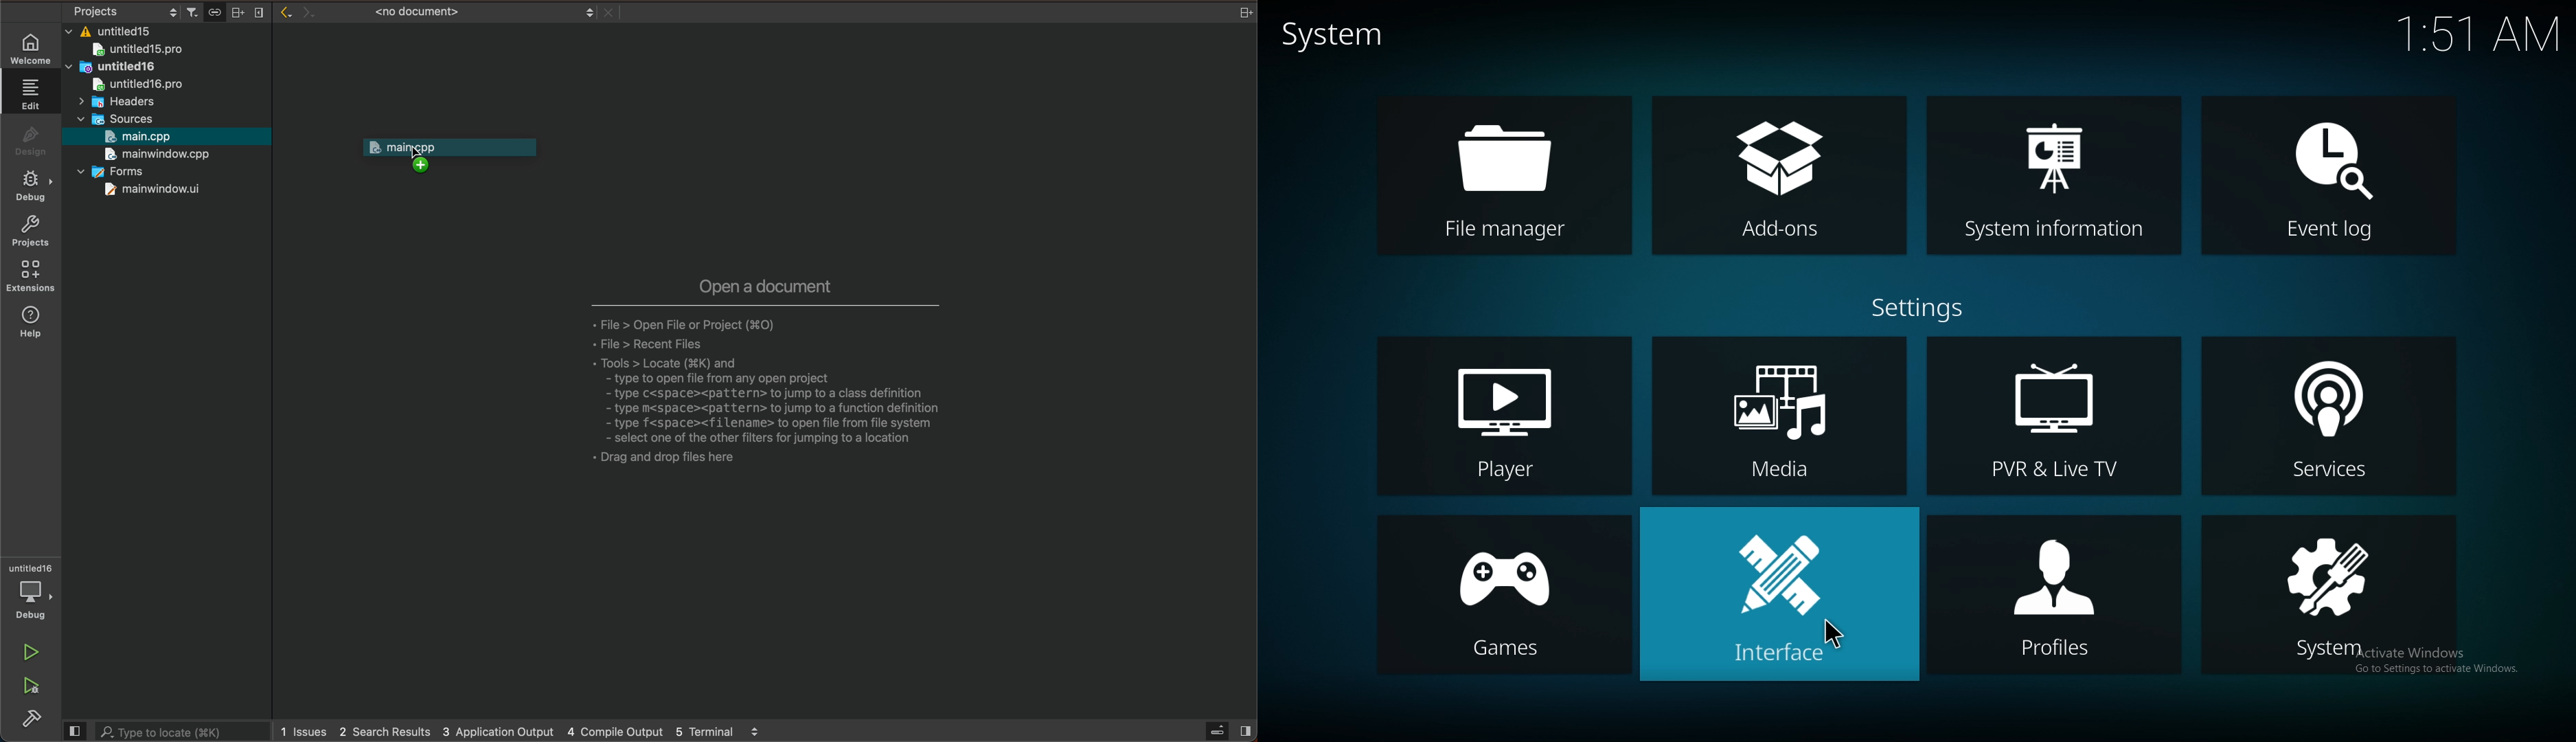 Image resolution: width=2576 pixels, height=756 pixels. Describe the element at coordinates (424, 157) in the screenshot. I see `cursor` at that location.